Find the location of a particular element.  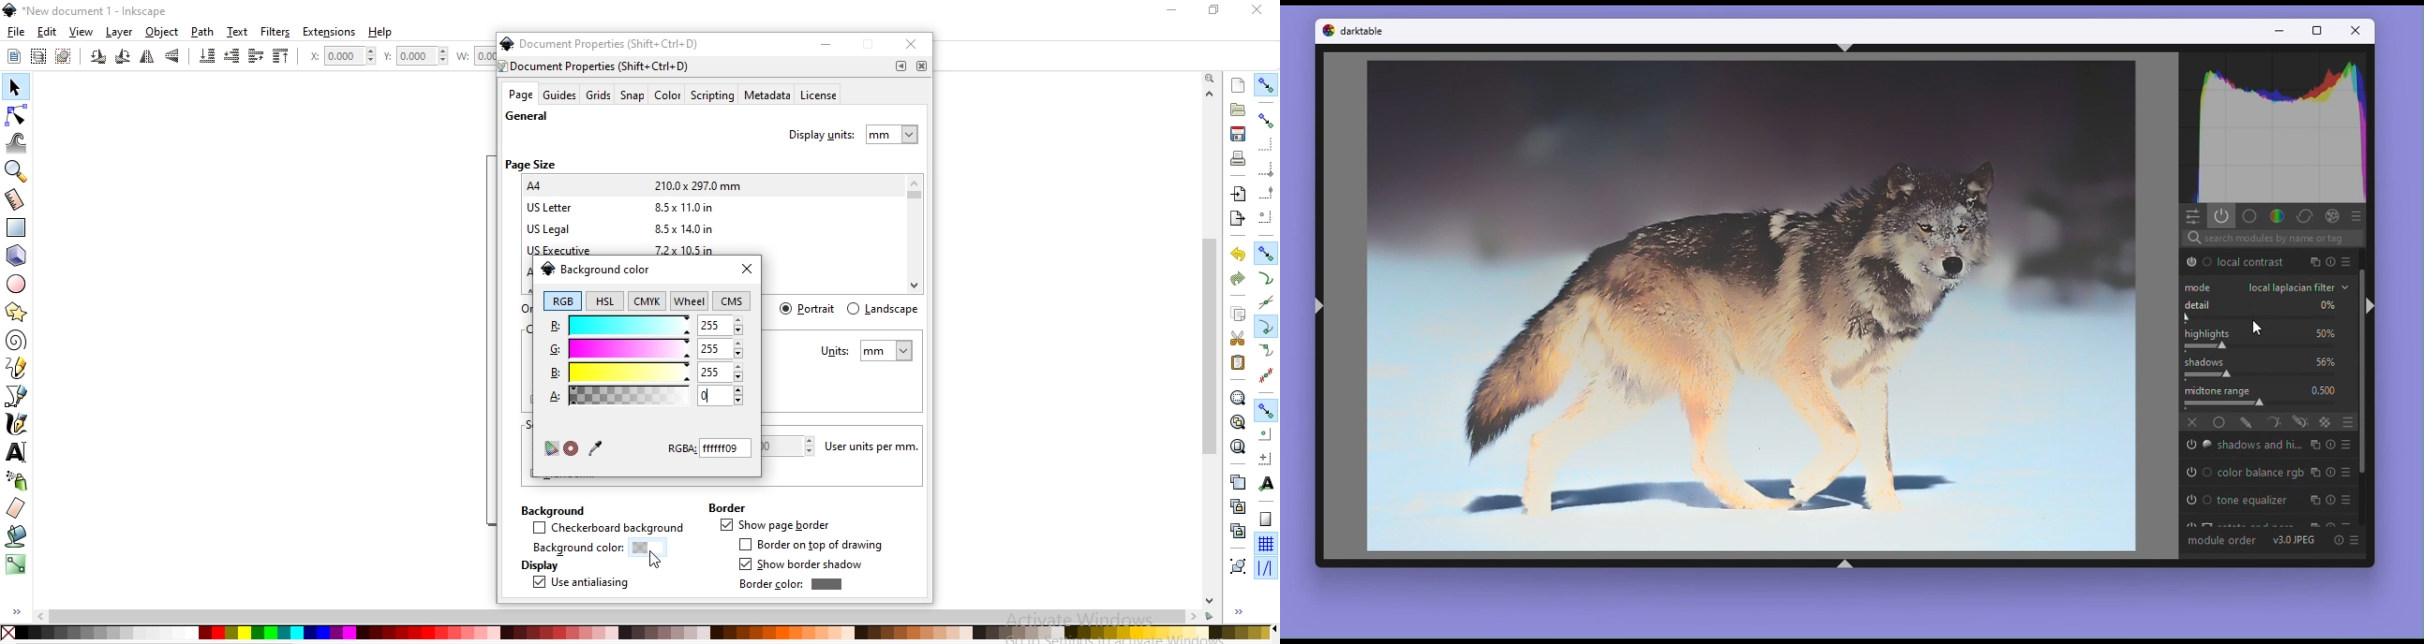

erase existing paths is located at coordinates (16, 507).